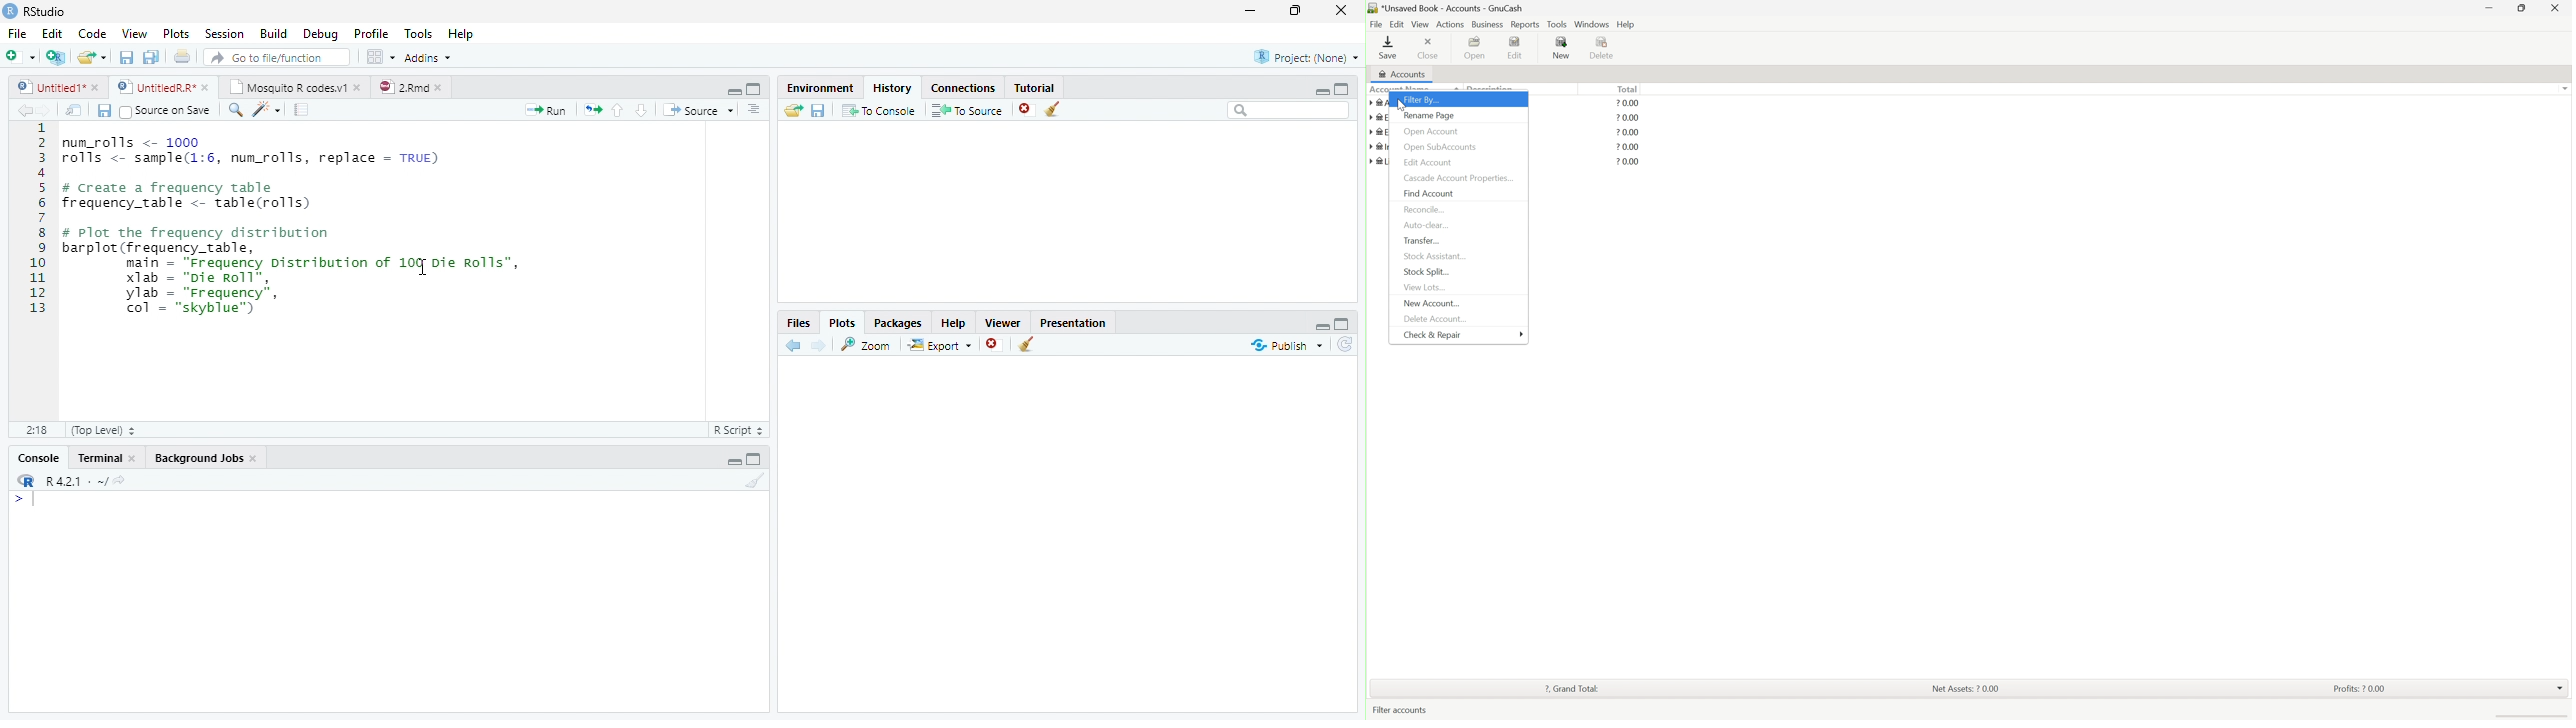 This screenshot has width=2576, height=728. I want to click on Background Jobs, so click(207, 456).